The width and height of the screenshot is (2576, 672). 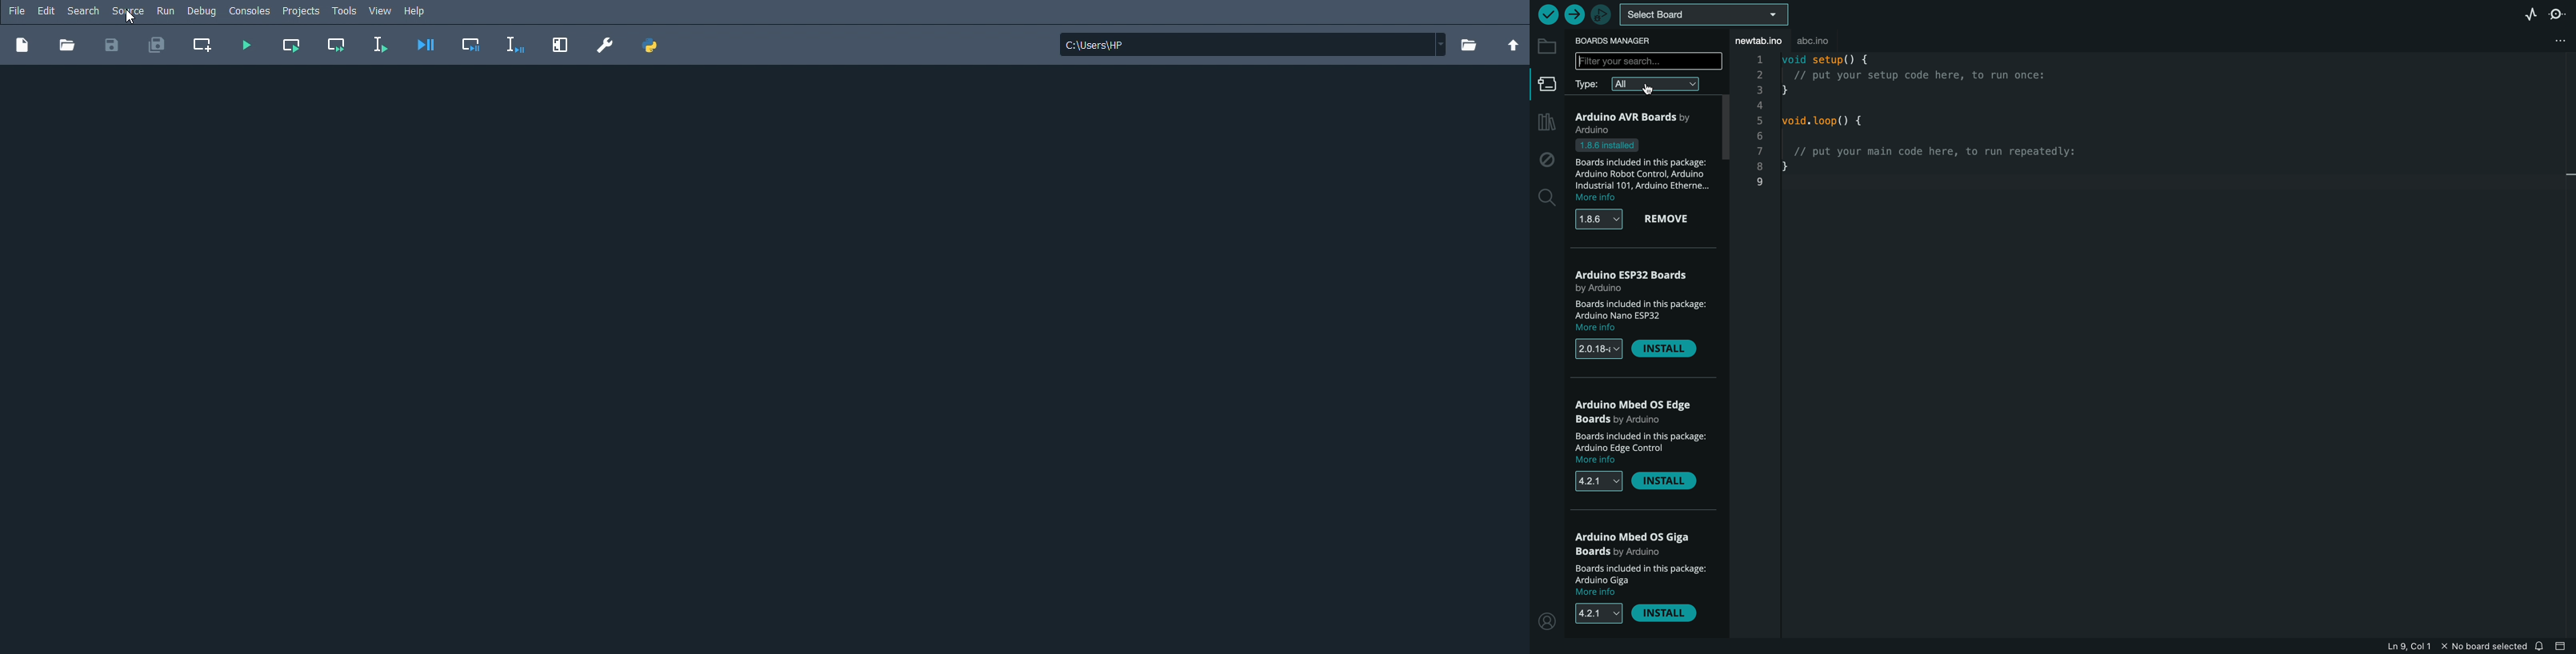 What do you see at coordinates (1932, 126) in the screenshot?
I see `code` at bounding box center [1932, 126].